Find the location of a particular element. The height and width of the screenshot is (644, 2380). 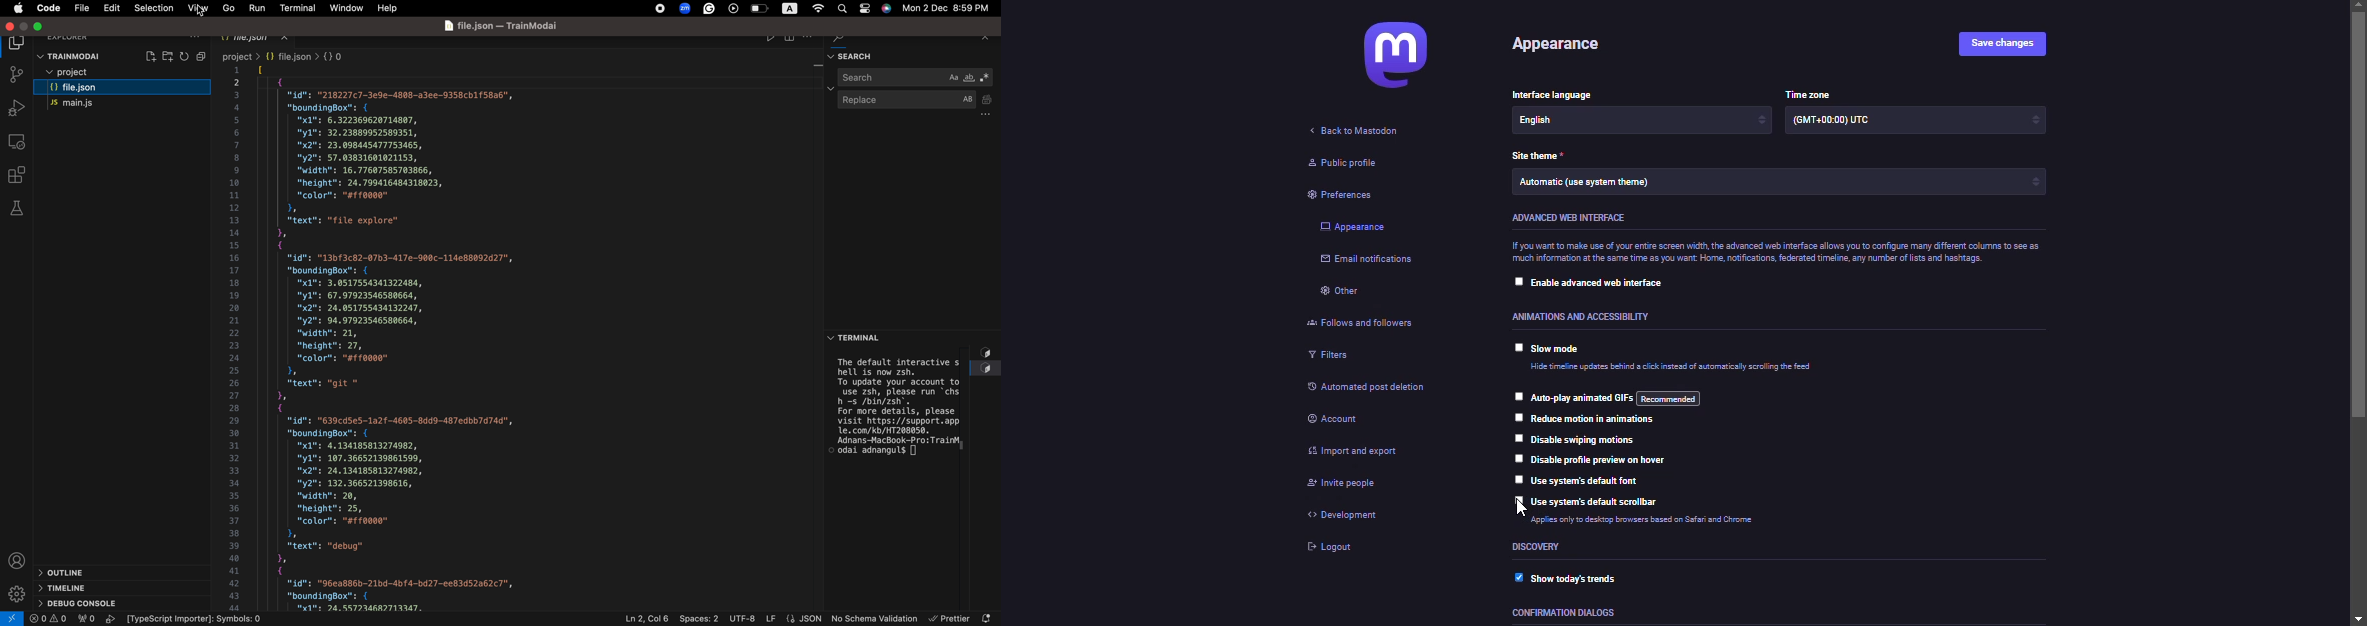

filters is located at coordinates (1334, 354).